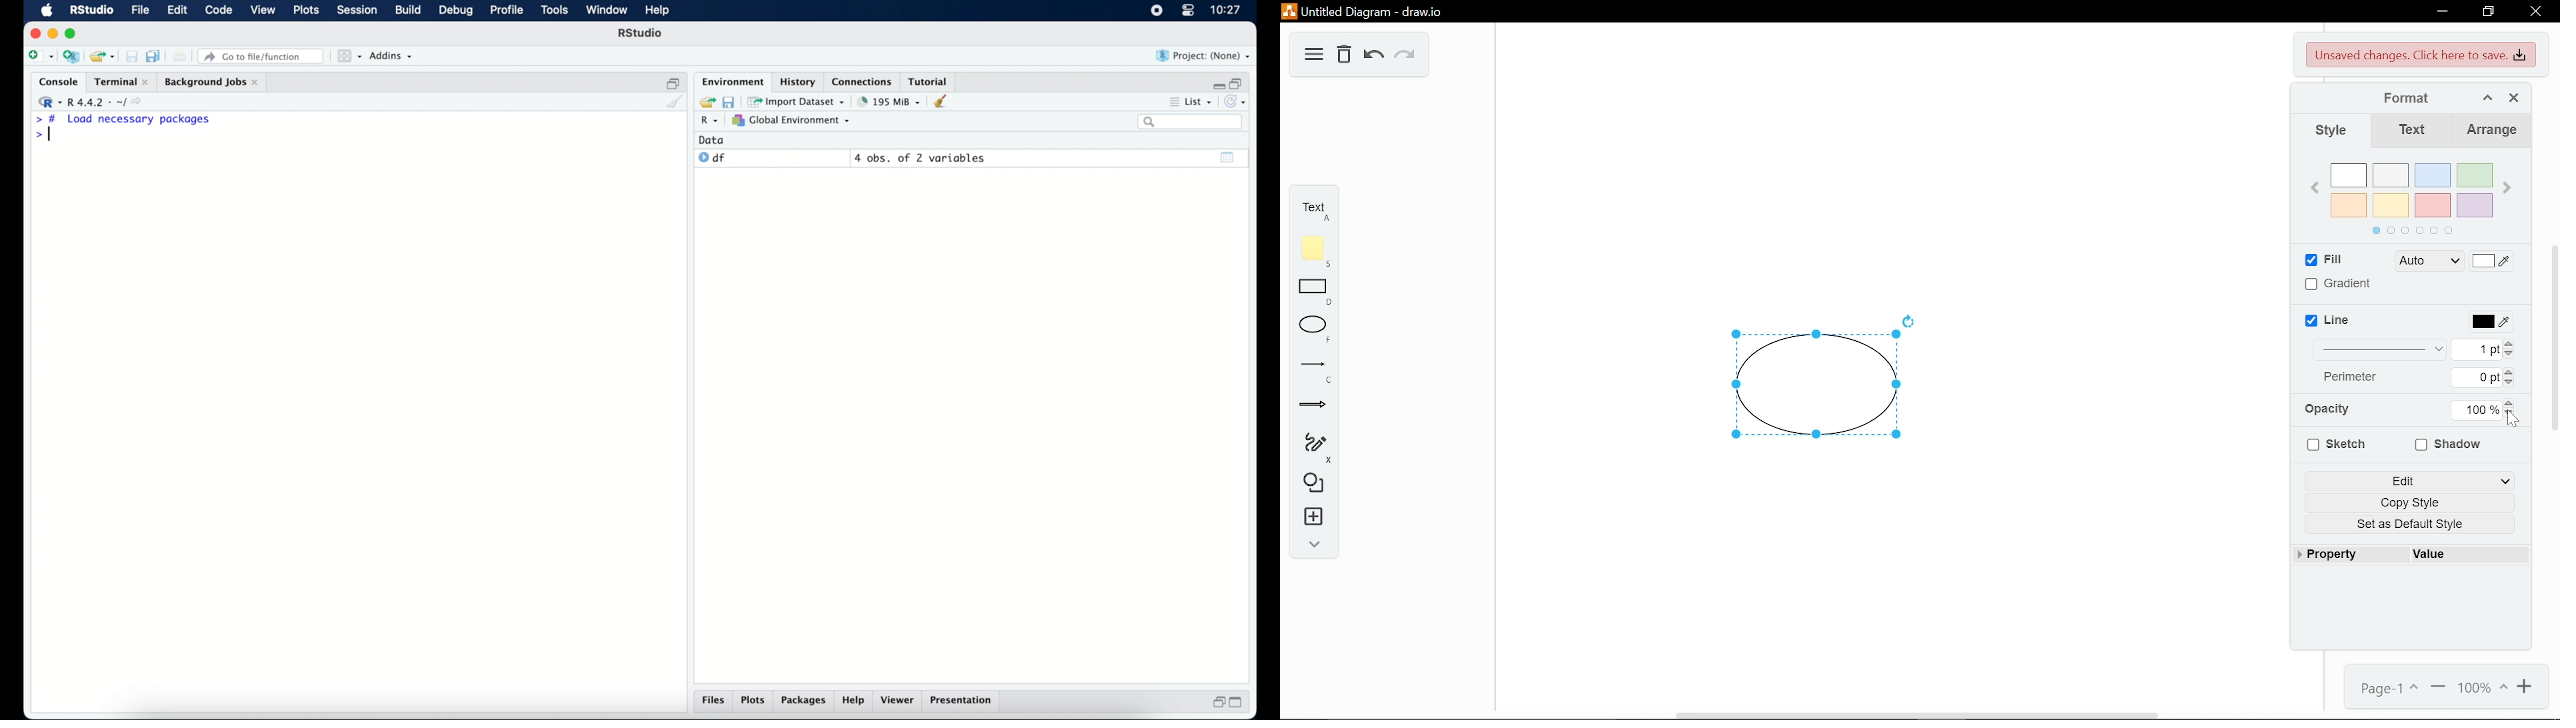 The width and height of the screenshot is (2576, 728). I want to click on Collapse, so click(2486, 95).